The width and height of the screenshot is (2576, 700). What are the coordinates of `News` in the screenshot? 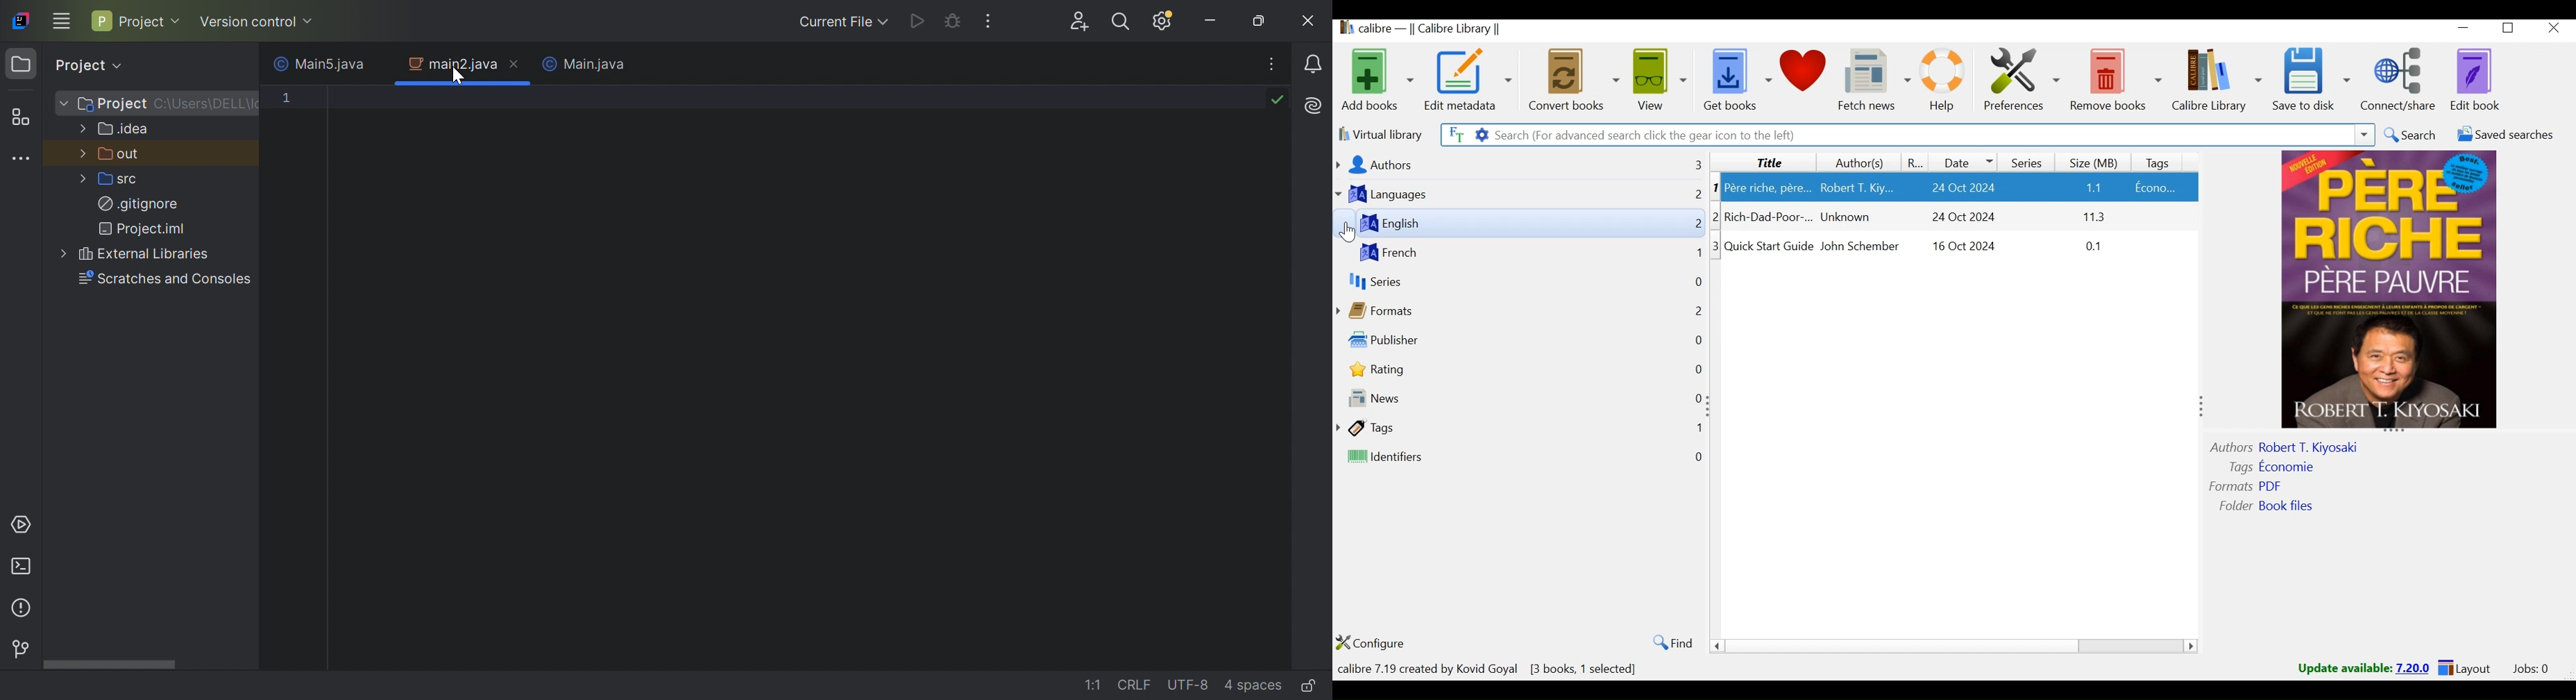 It's located at (1441, 401).